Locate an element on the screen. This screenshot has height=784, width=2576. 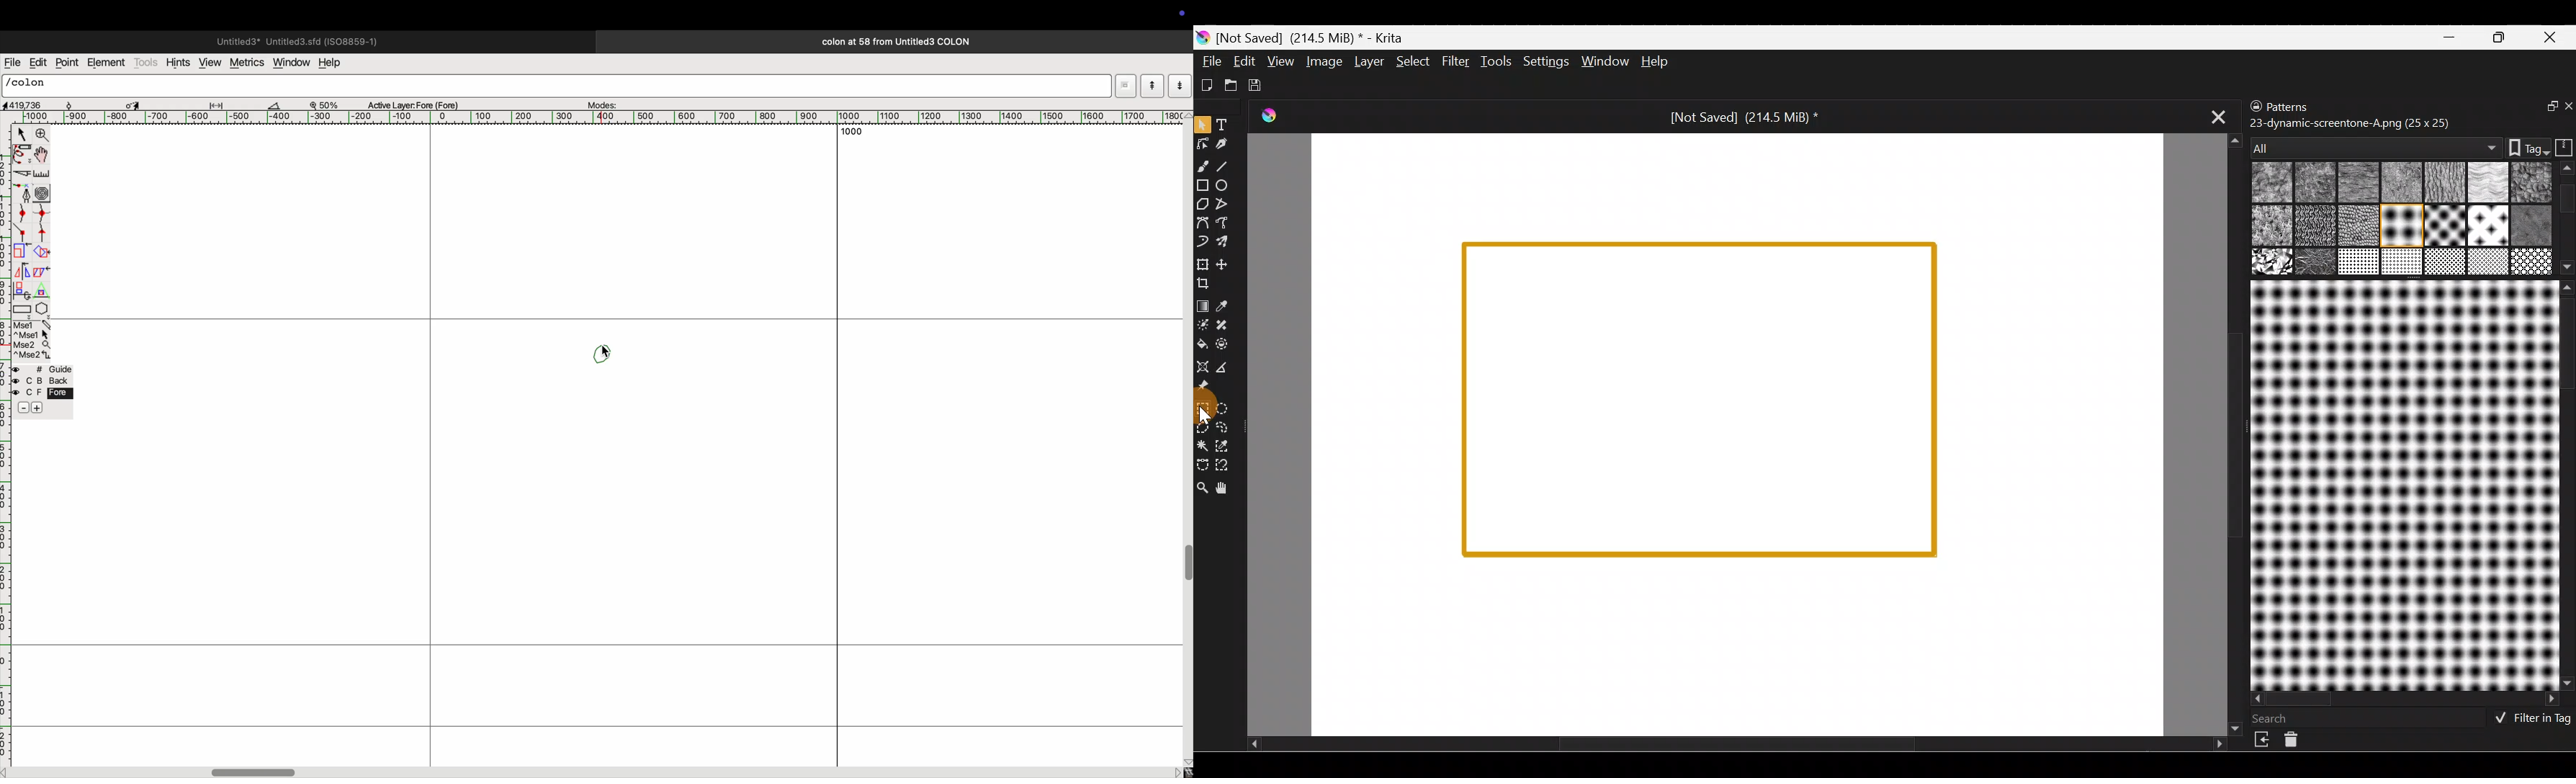
aspect ratio is located at coordinates (26, 105).